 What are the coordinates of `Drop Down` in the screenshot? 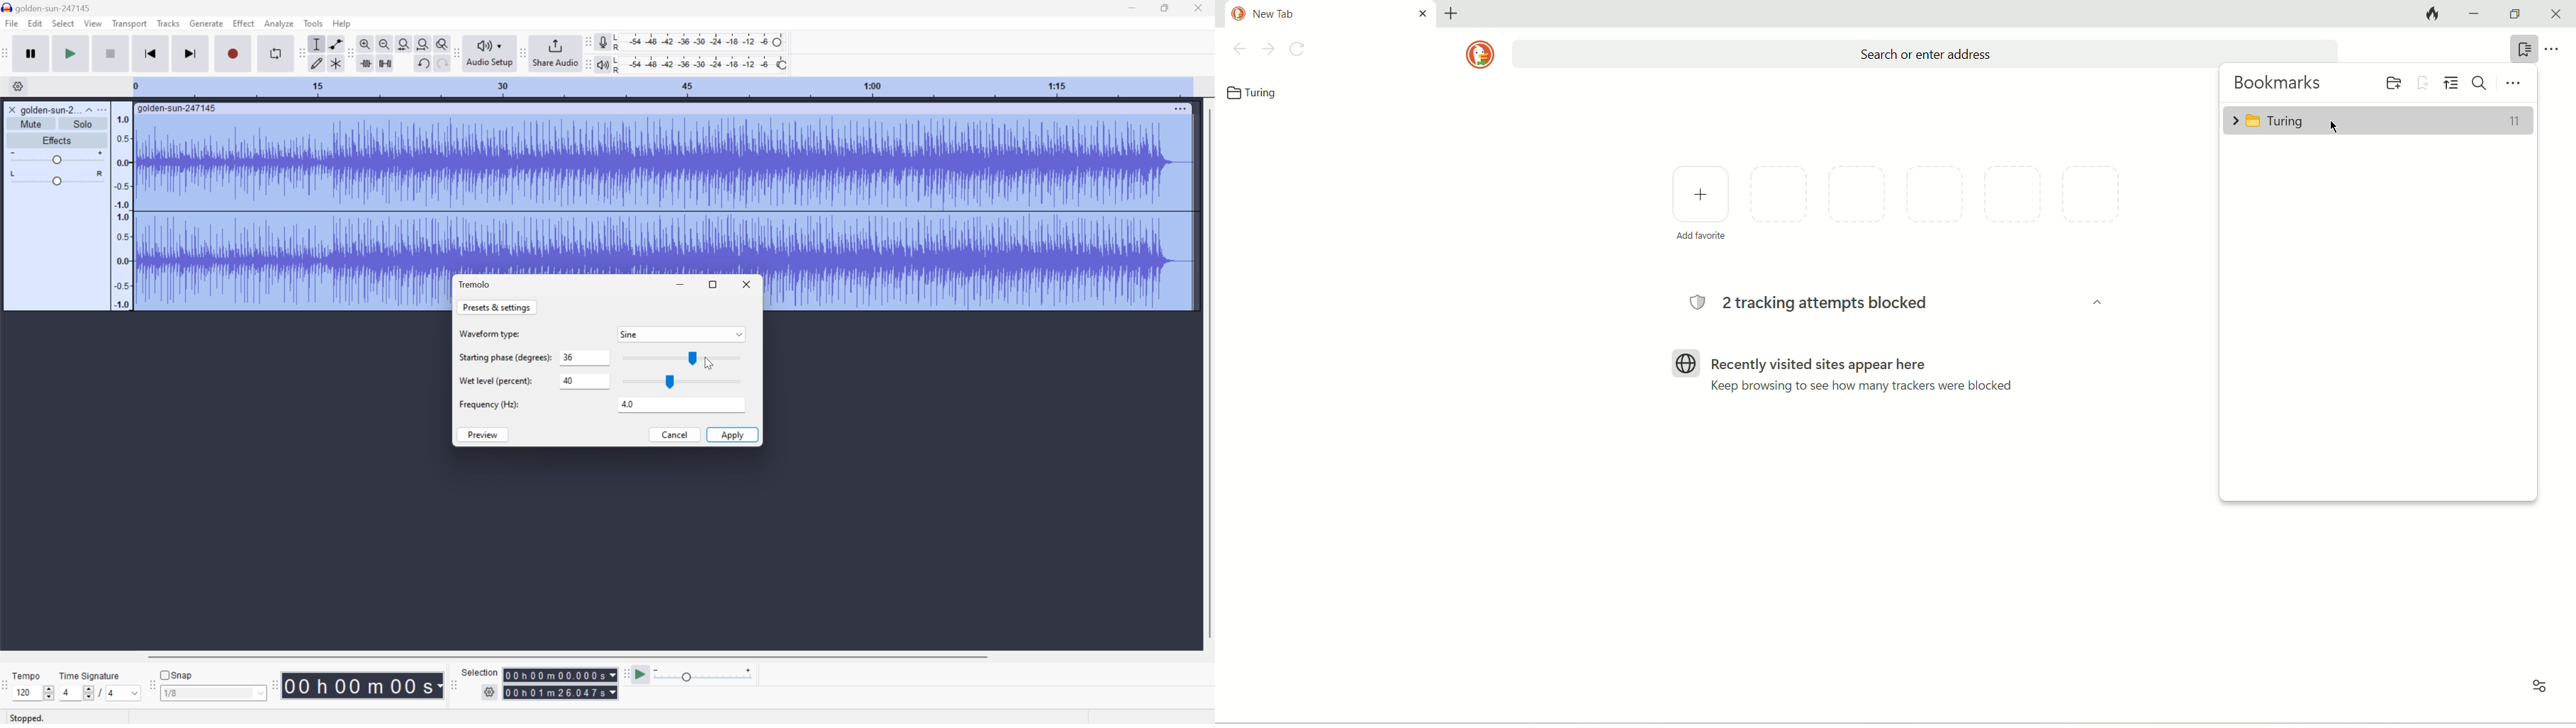 It's located at (87, 109).